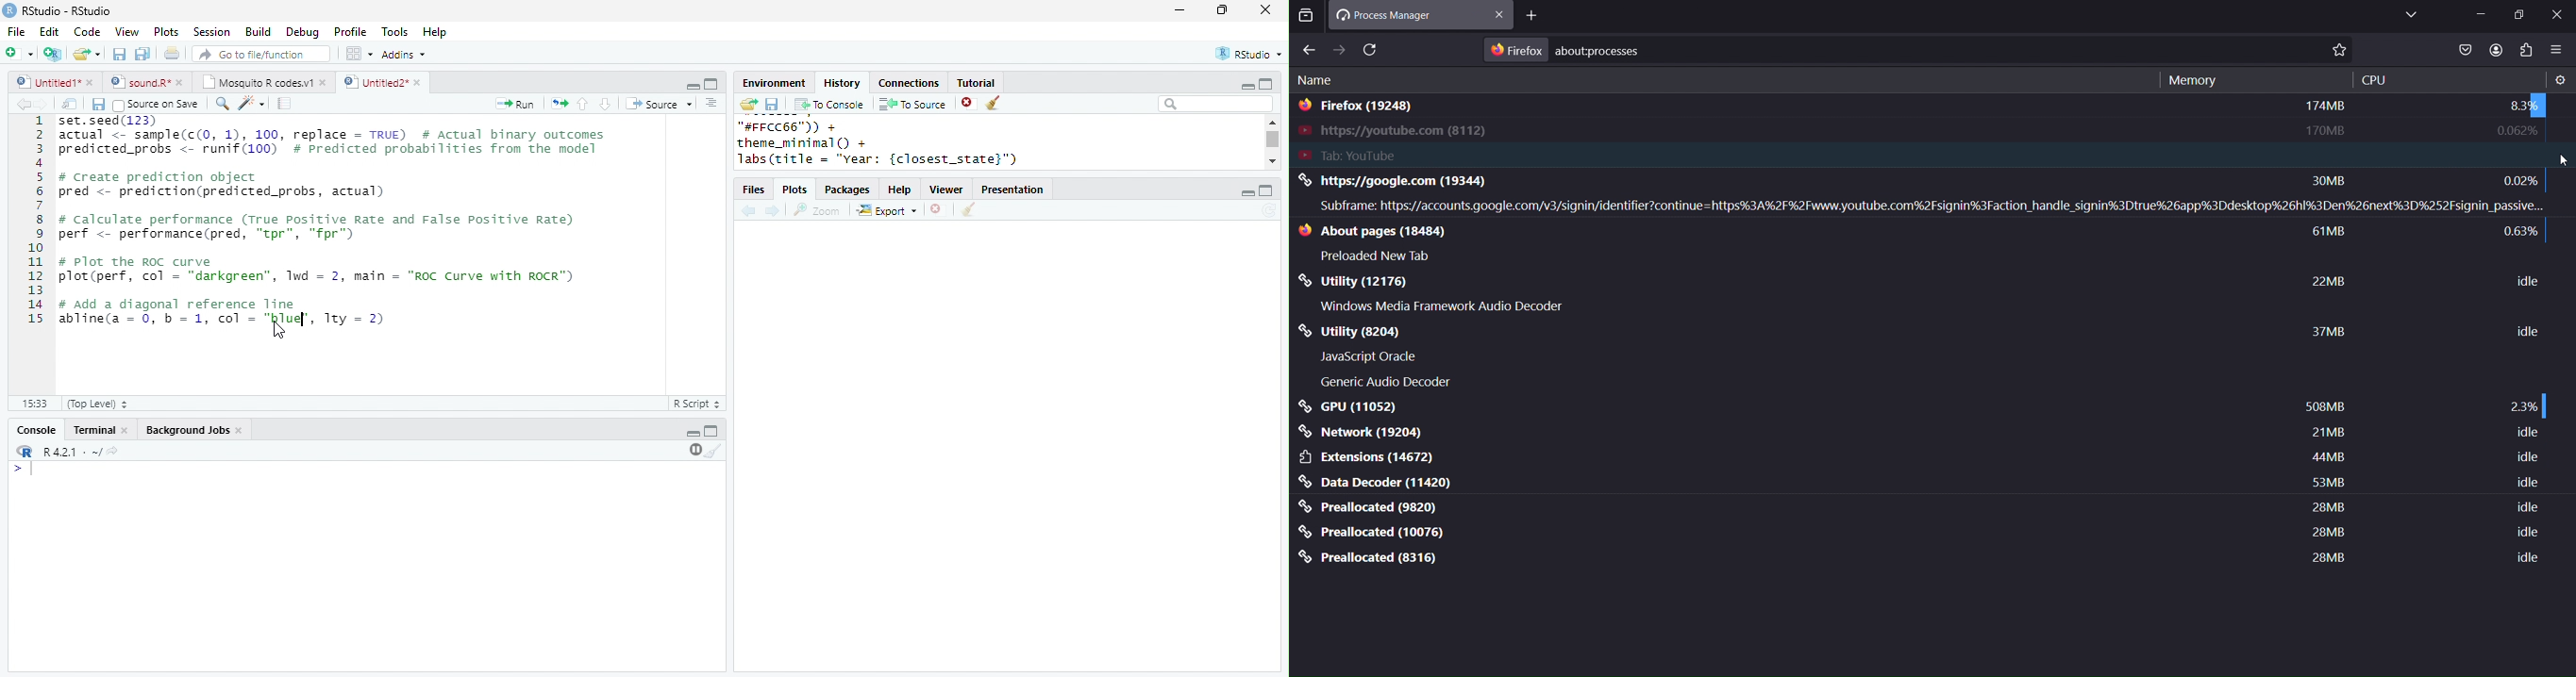 Image resolution: width=2576 pixels, height=700 pixels. What do you see at coordinates (335, 140) in the screenshot?
I see `set.seed(123) actual <- sample(c(0, 1), 100, replace = TRUE) # Actual binary outcomespredicted probs < runif(100) # Predicted probabilities from the model` at bounding box center [335, 140].